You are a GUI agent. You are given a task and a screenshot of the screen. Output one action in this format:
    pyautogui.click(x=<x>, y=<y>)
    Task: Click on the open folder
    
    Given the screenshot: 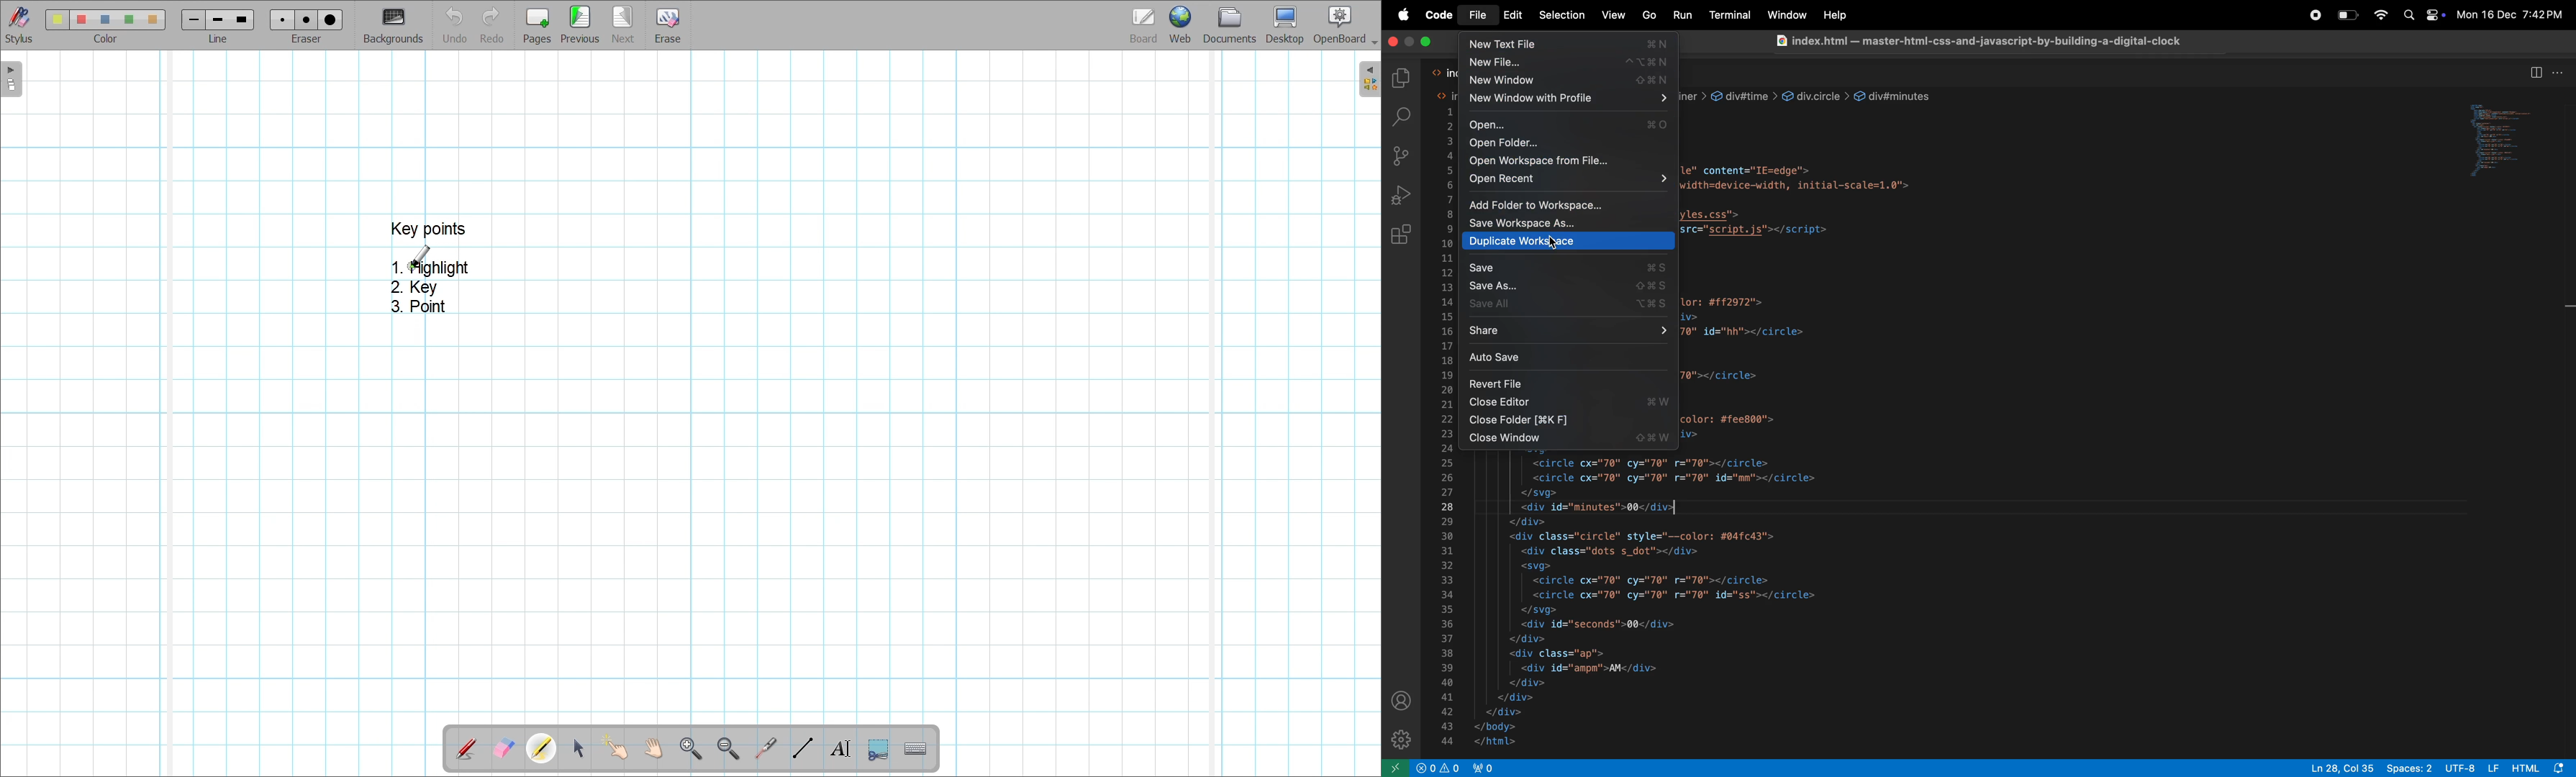 What is the action you would take?
    pyautogui.click(x=1566, y=143)
    